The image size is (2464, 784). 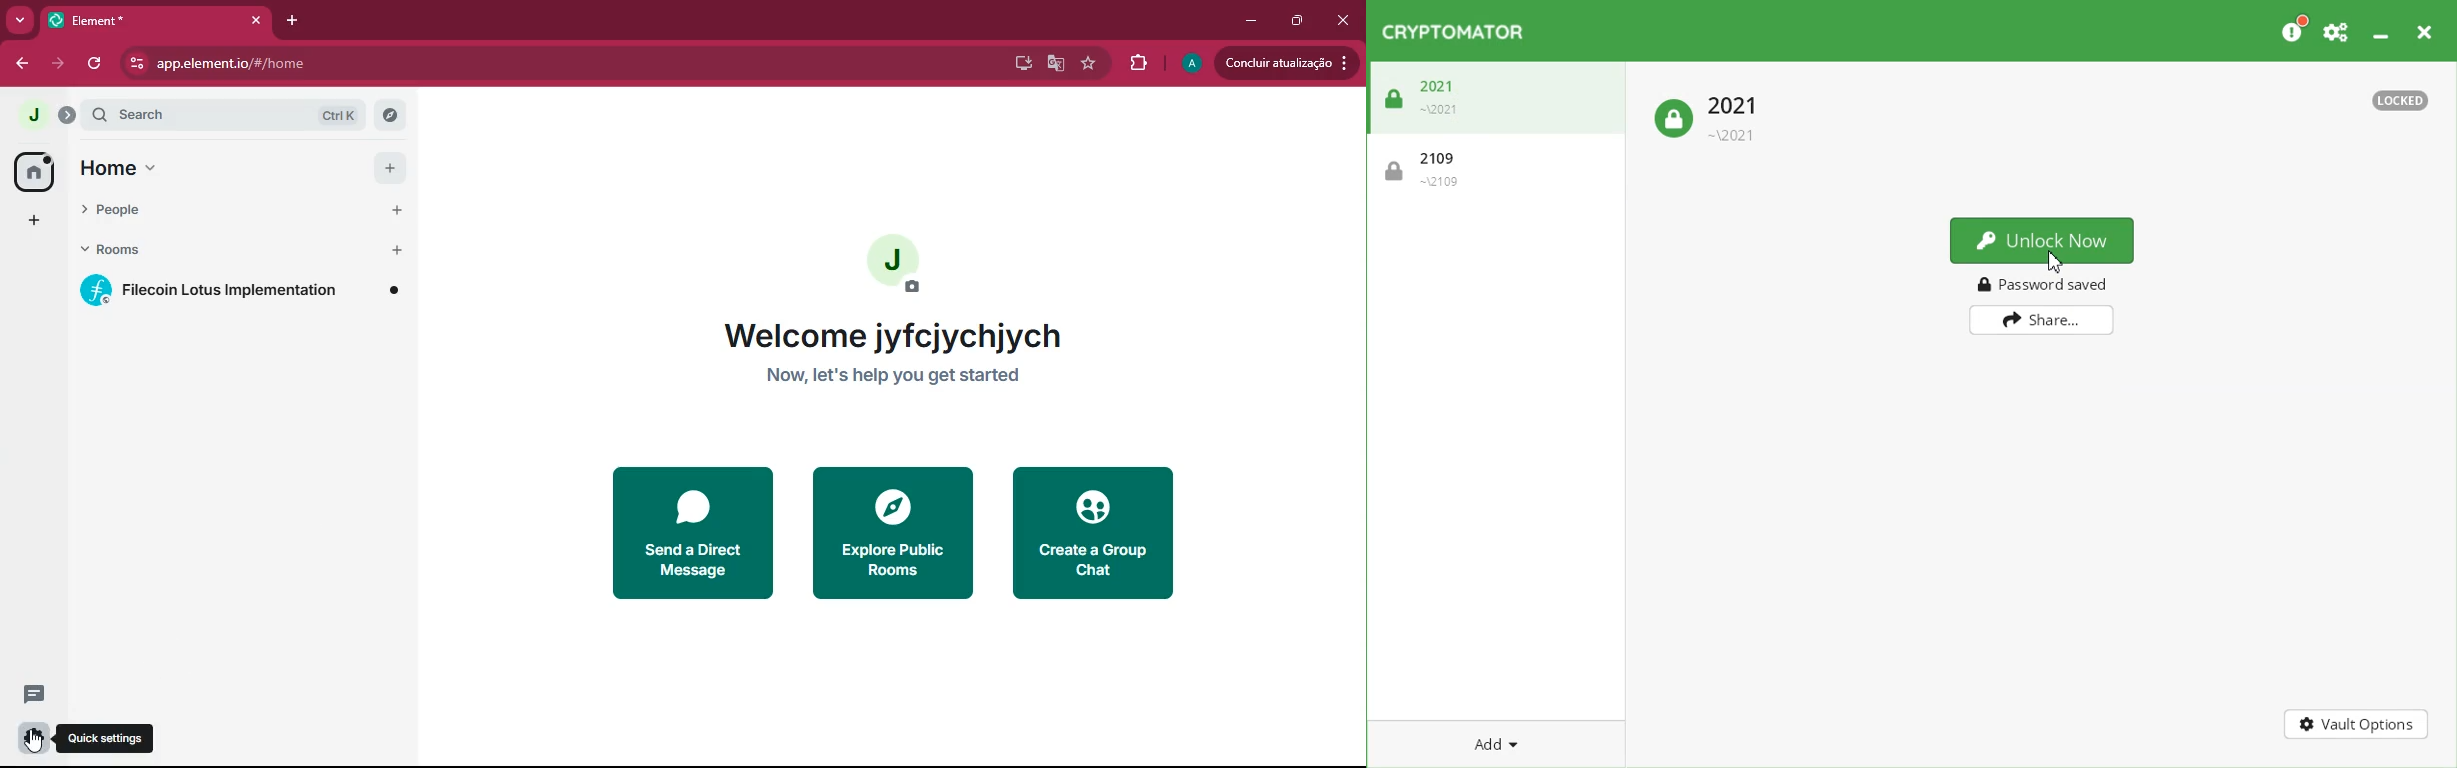 I want to click on Now, let's help you get started, so click(x=908, y=382).